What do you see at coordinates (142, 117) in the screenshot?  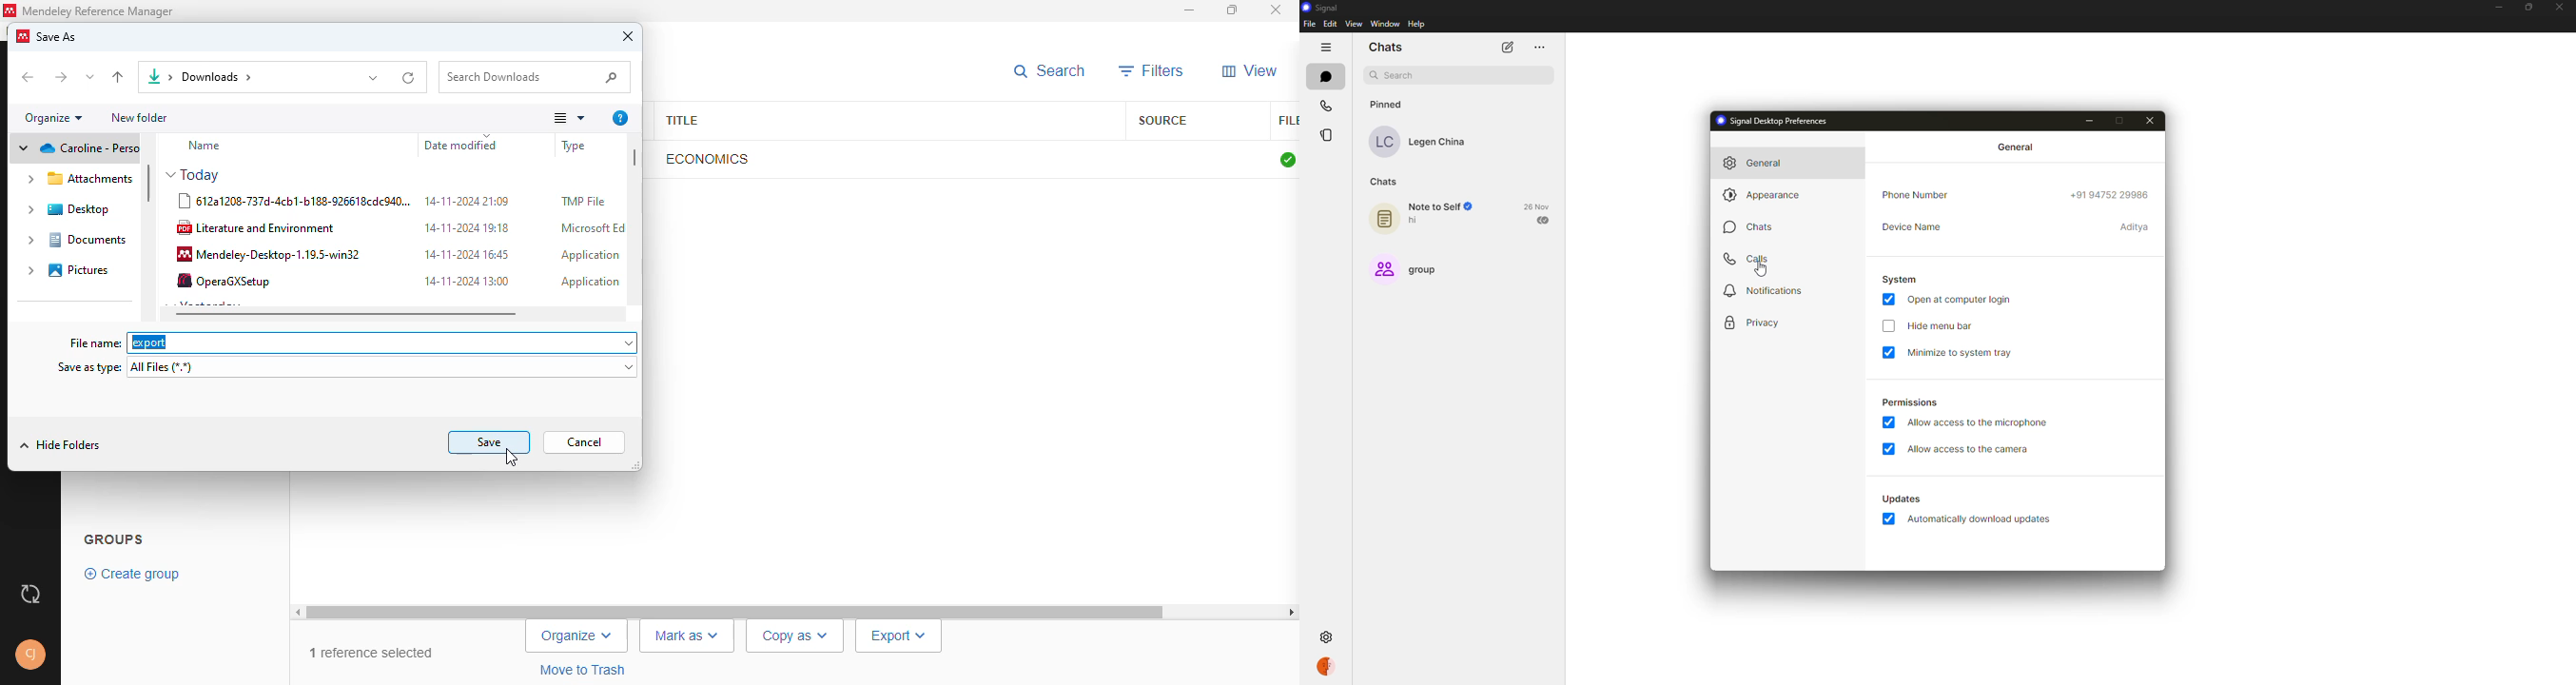 I see `new folder` at bounding box center [142, 117].